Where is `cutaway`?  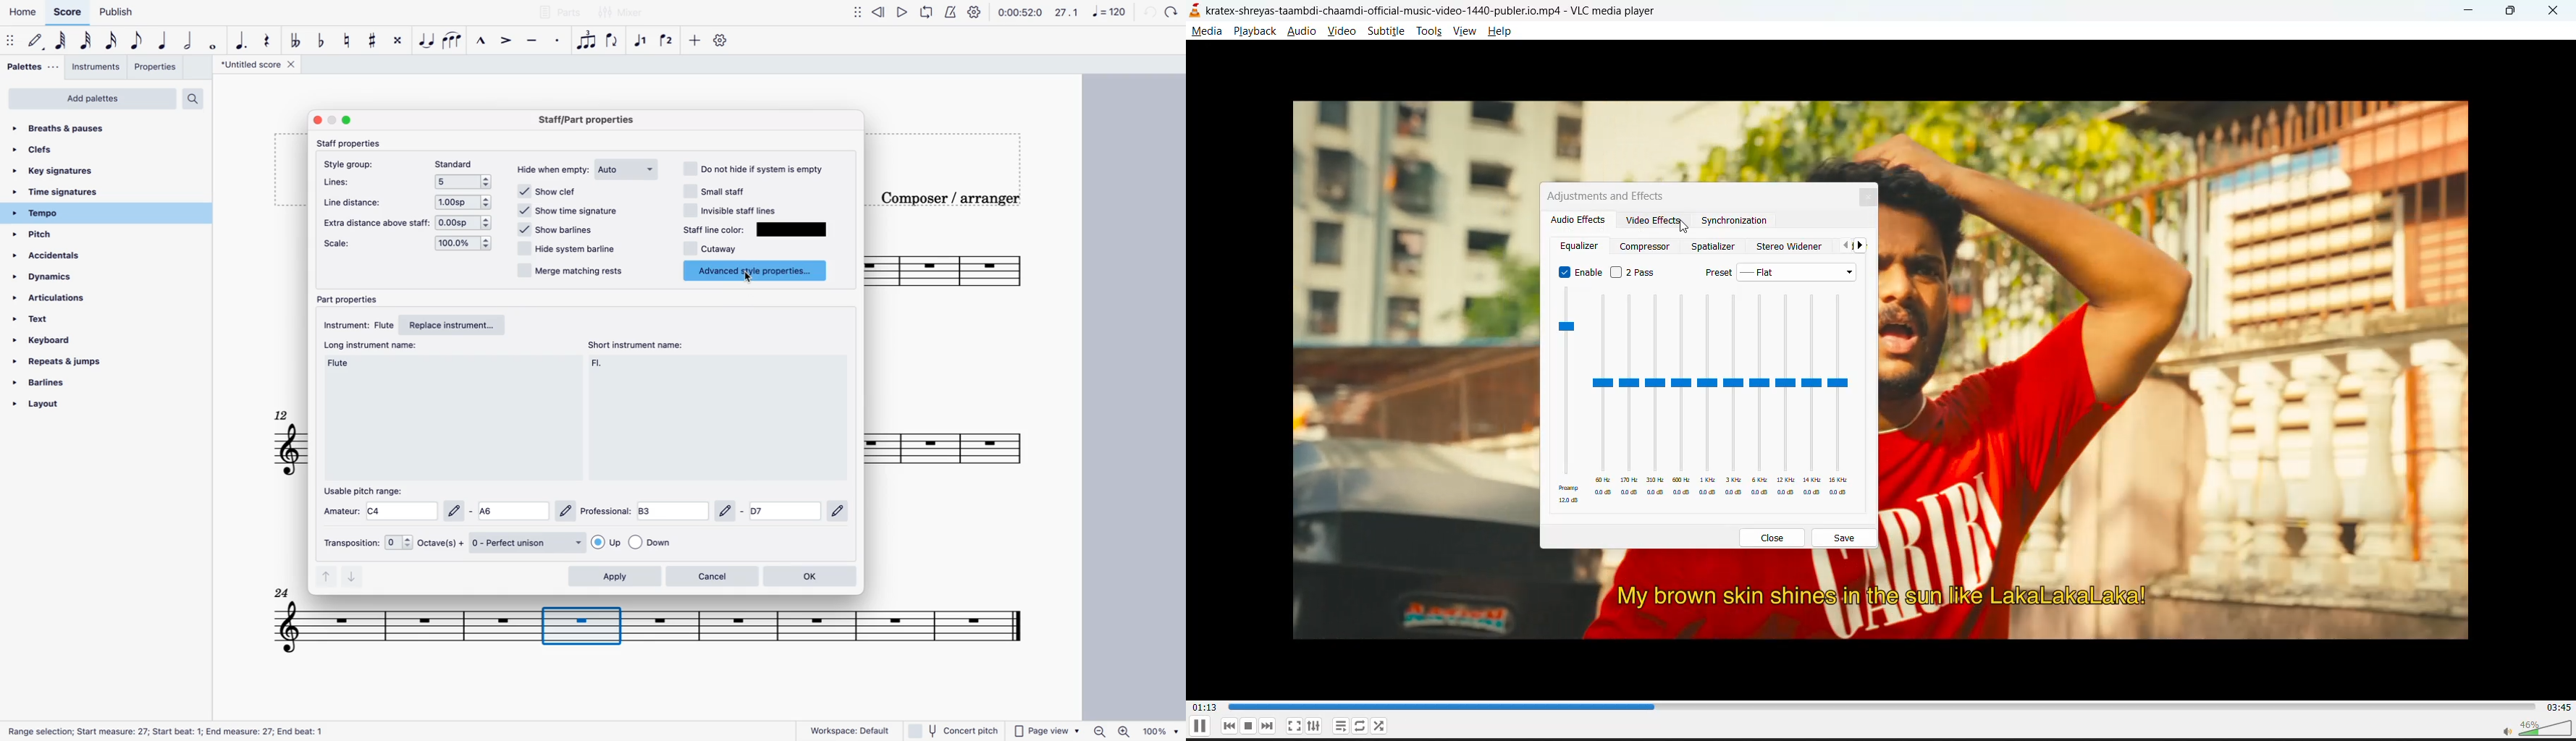 cutaway is located at coordinates (709, 250).